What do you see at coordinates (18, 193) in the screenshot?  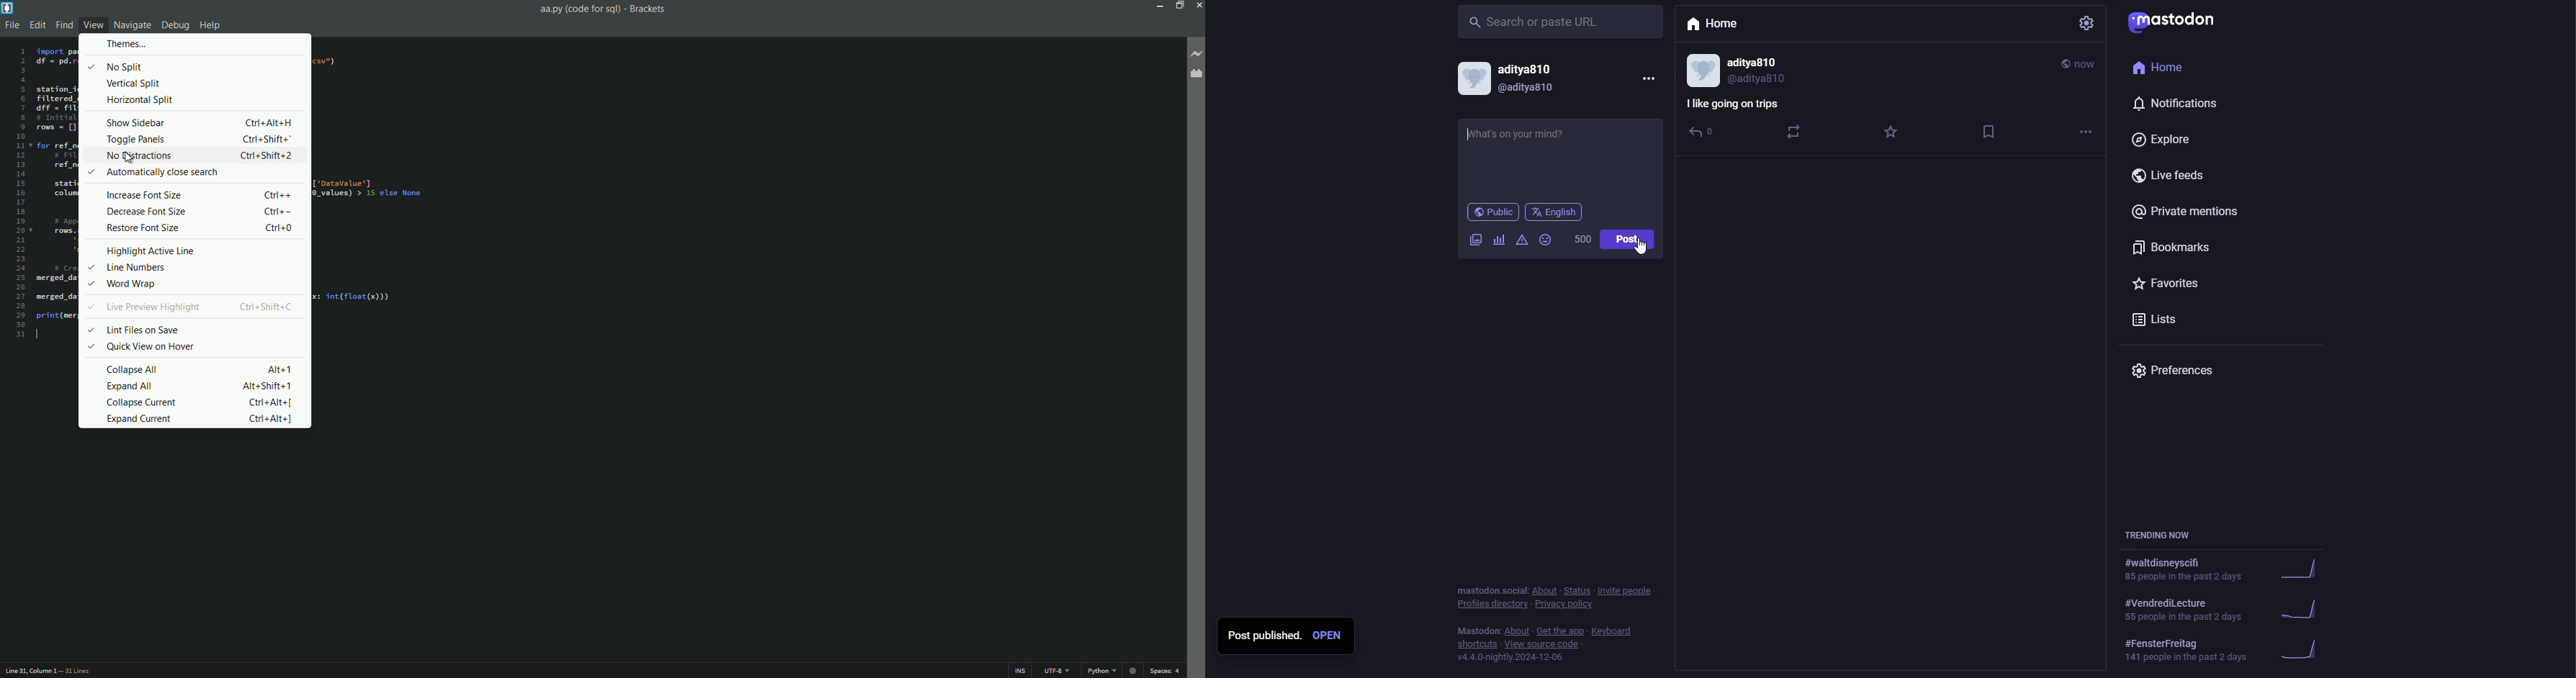 I see `line numbers` at bounding box center [18, 193].